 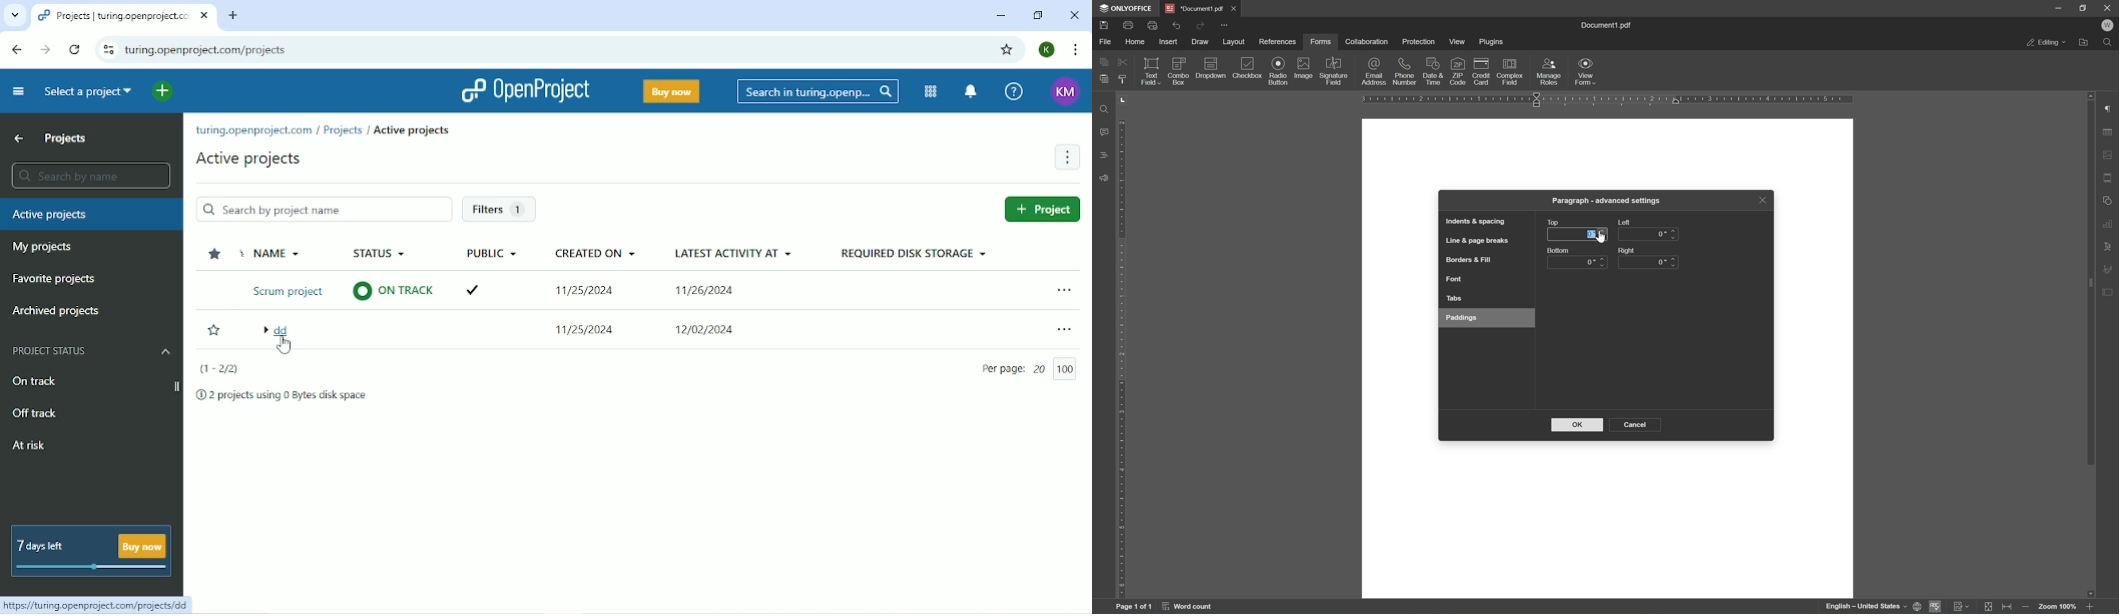 What do you see at coordinates (1212, 68) in the screenshot?
I see `dropdown` at bounding box center [1212, 68].